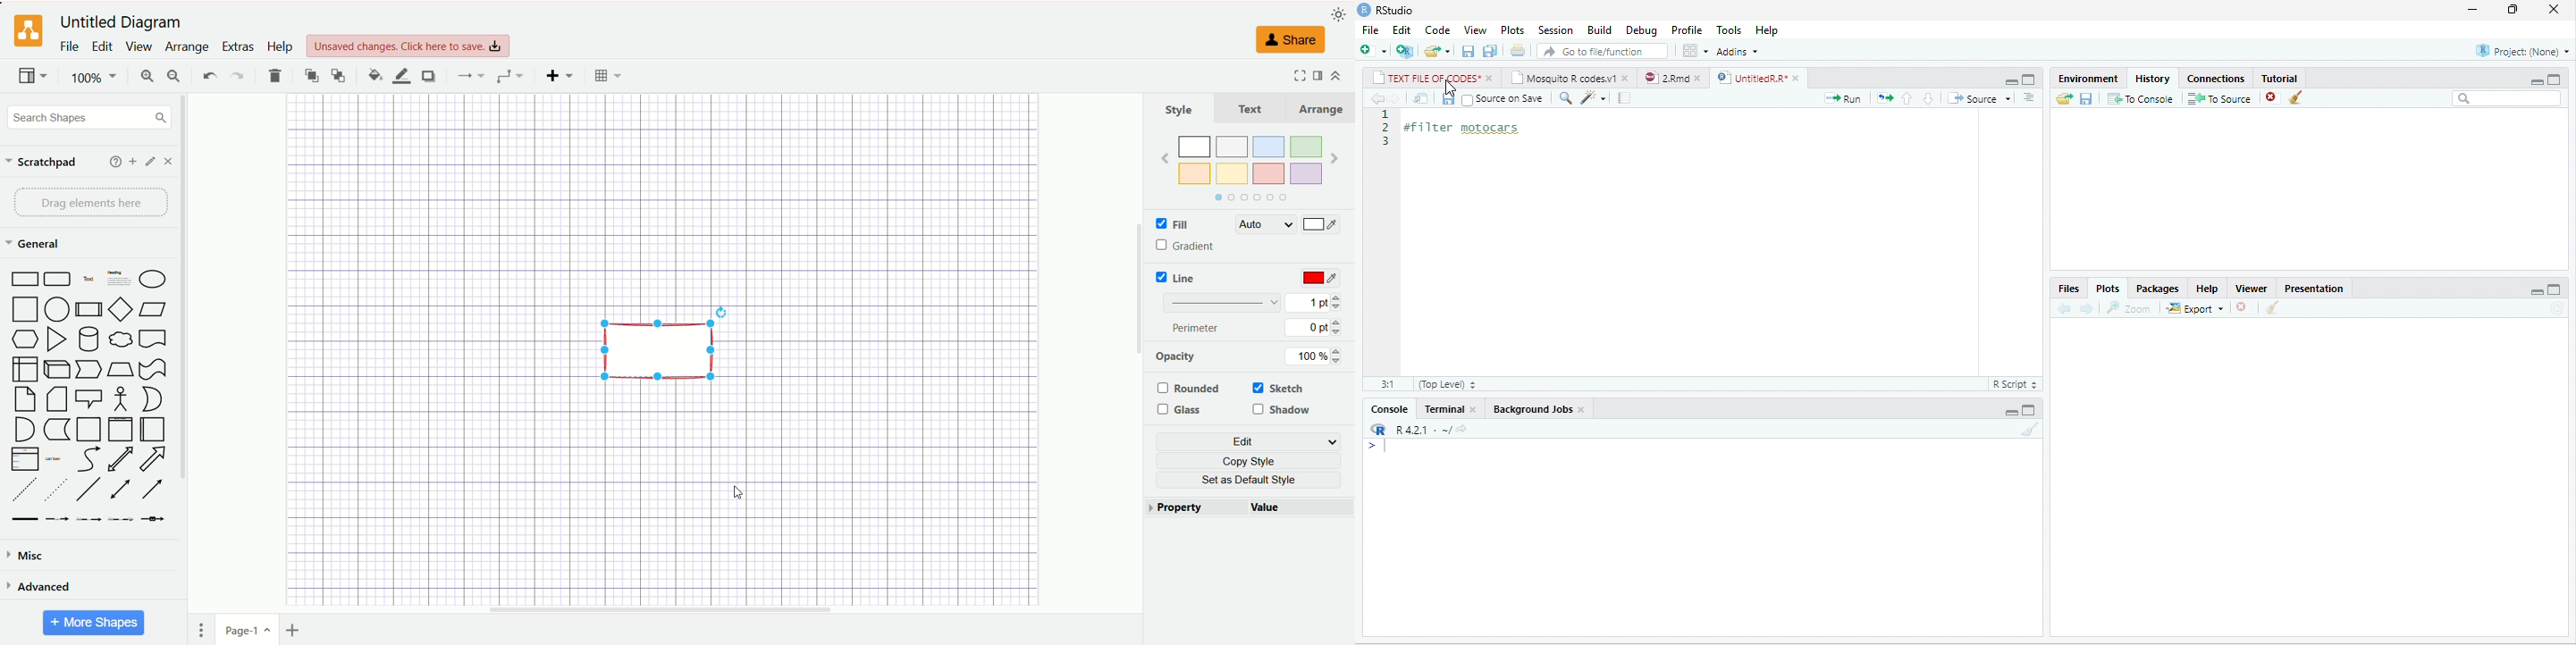 This screenshot has width=2576, height=672. What do you see at coordinates (1448, 98) in the screenshot?
I see `save` at bounding box center [1448, 98].